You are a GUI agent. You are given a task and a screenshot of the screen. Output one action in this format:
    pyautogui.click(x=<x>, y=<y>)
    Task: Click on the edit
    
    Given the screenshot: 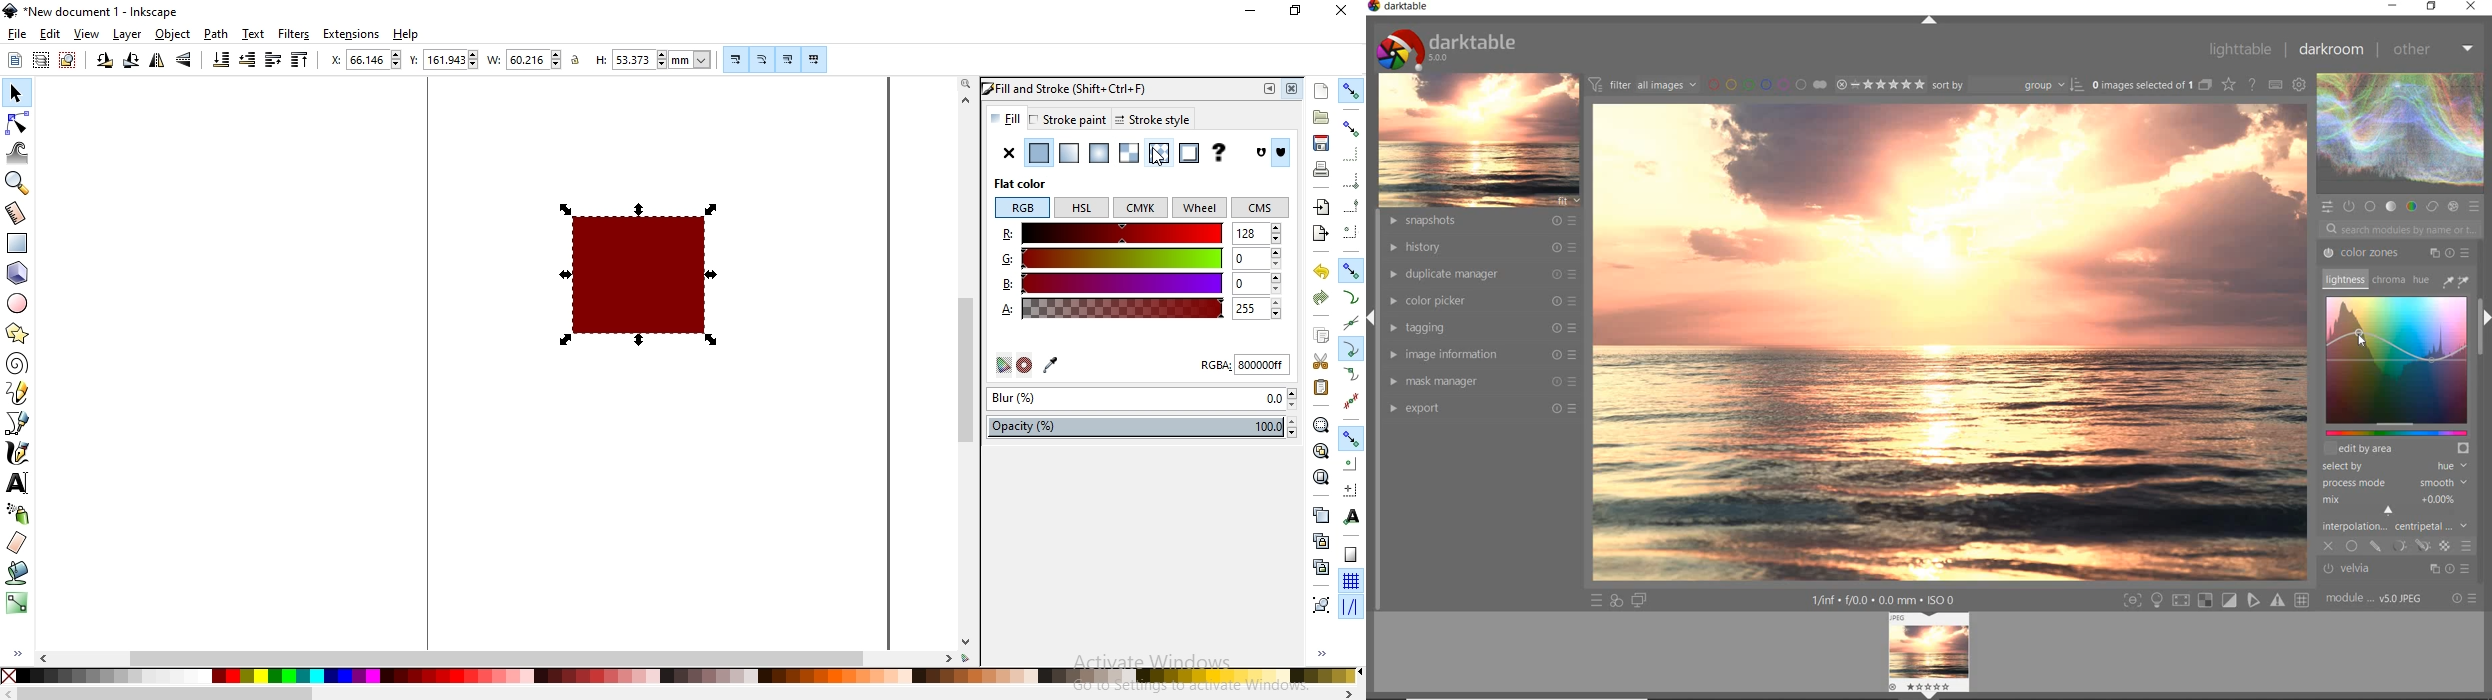 What is the action you would take?
    pyautogui.click(x=50, y=33)
    